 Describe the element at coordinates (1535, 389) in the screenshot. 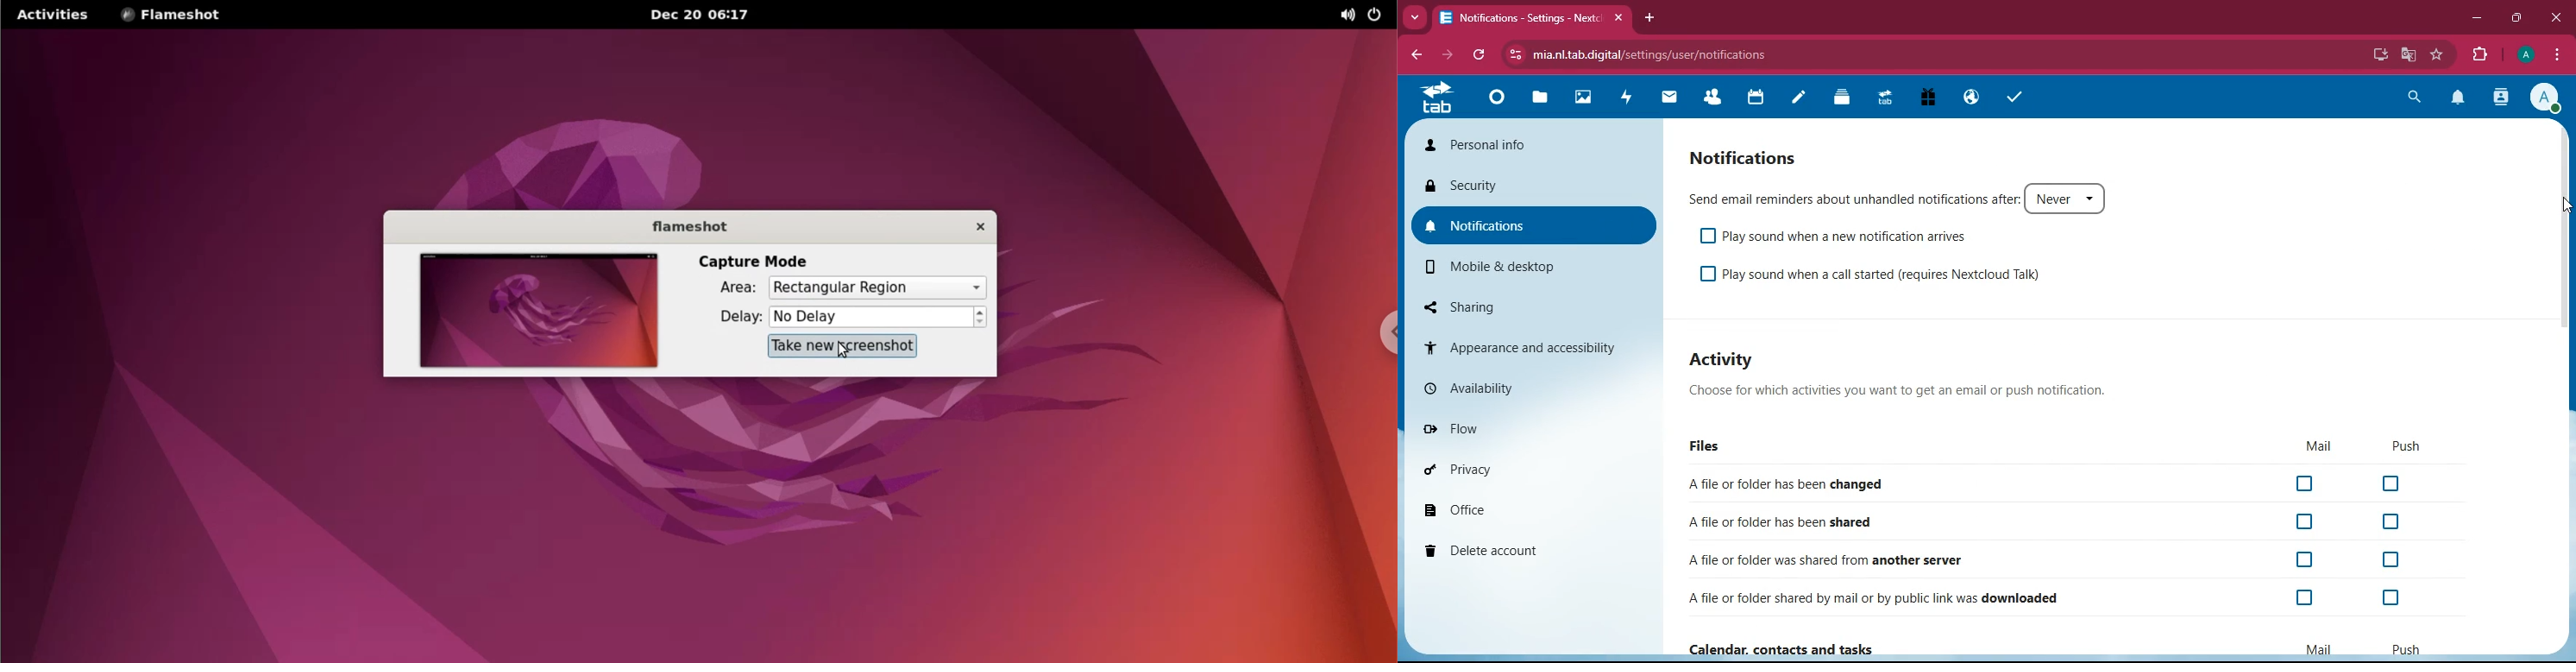

I see `availability` at that location.